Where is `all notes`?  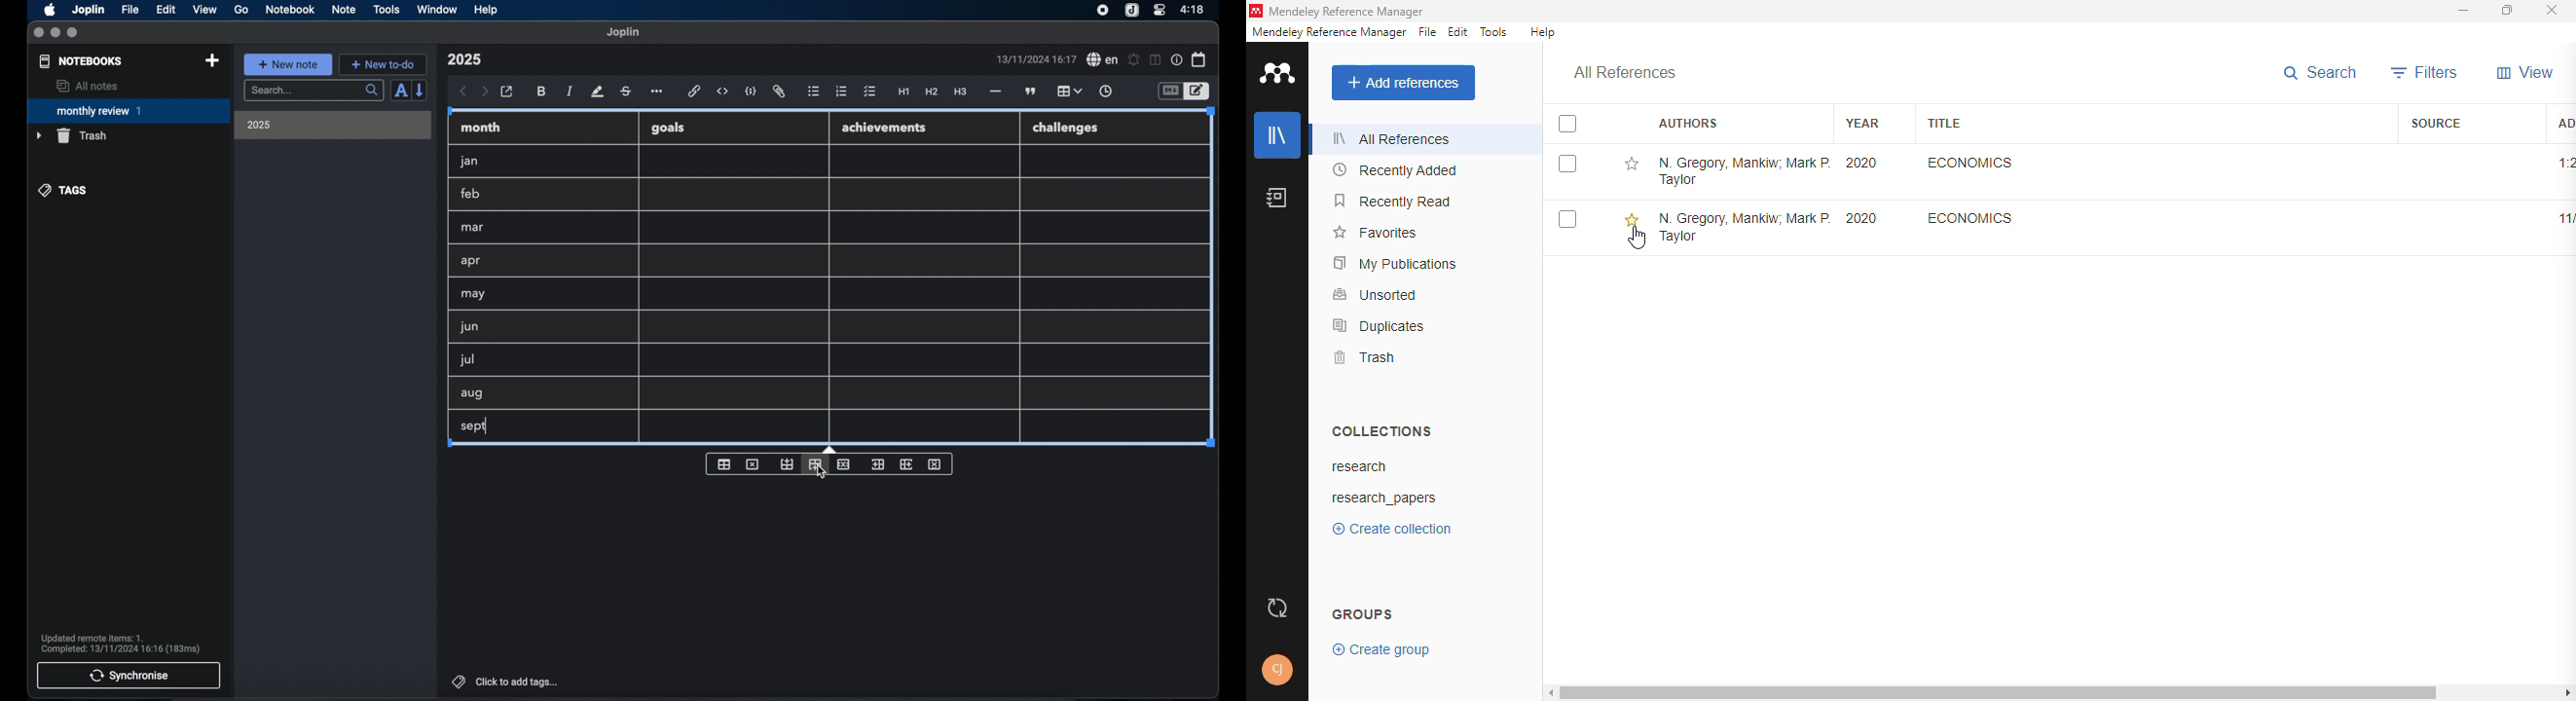
all notes is located at coordinates (87, 86).